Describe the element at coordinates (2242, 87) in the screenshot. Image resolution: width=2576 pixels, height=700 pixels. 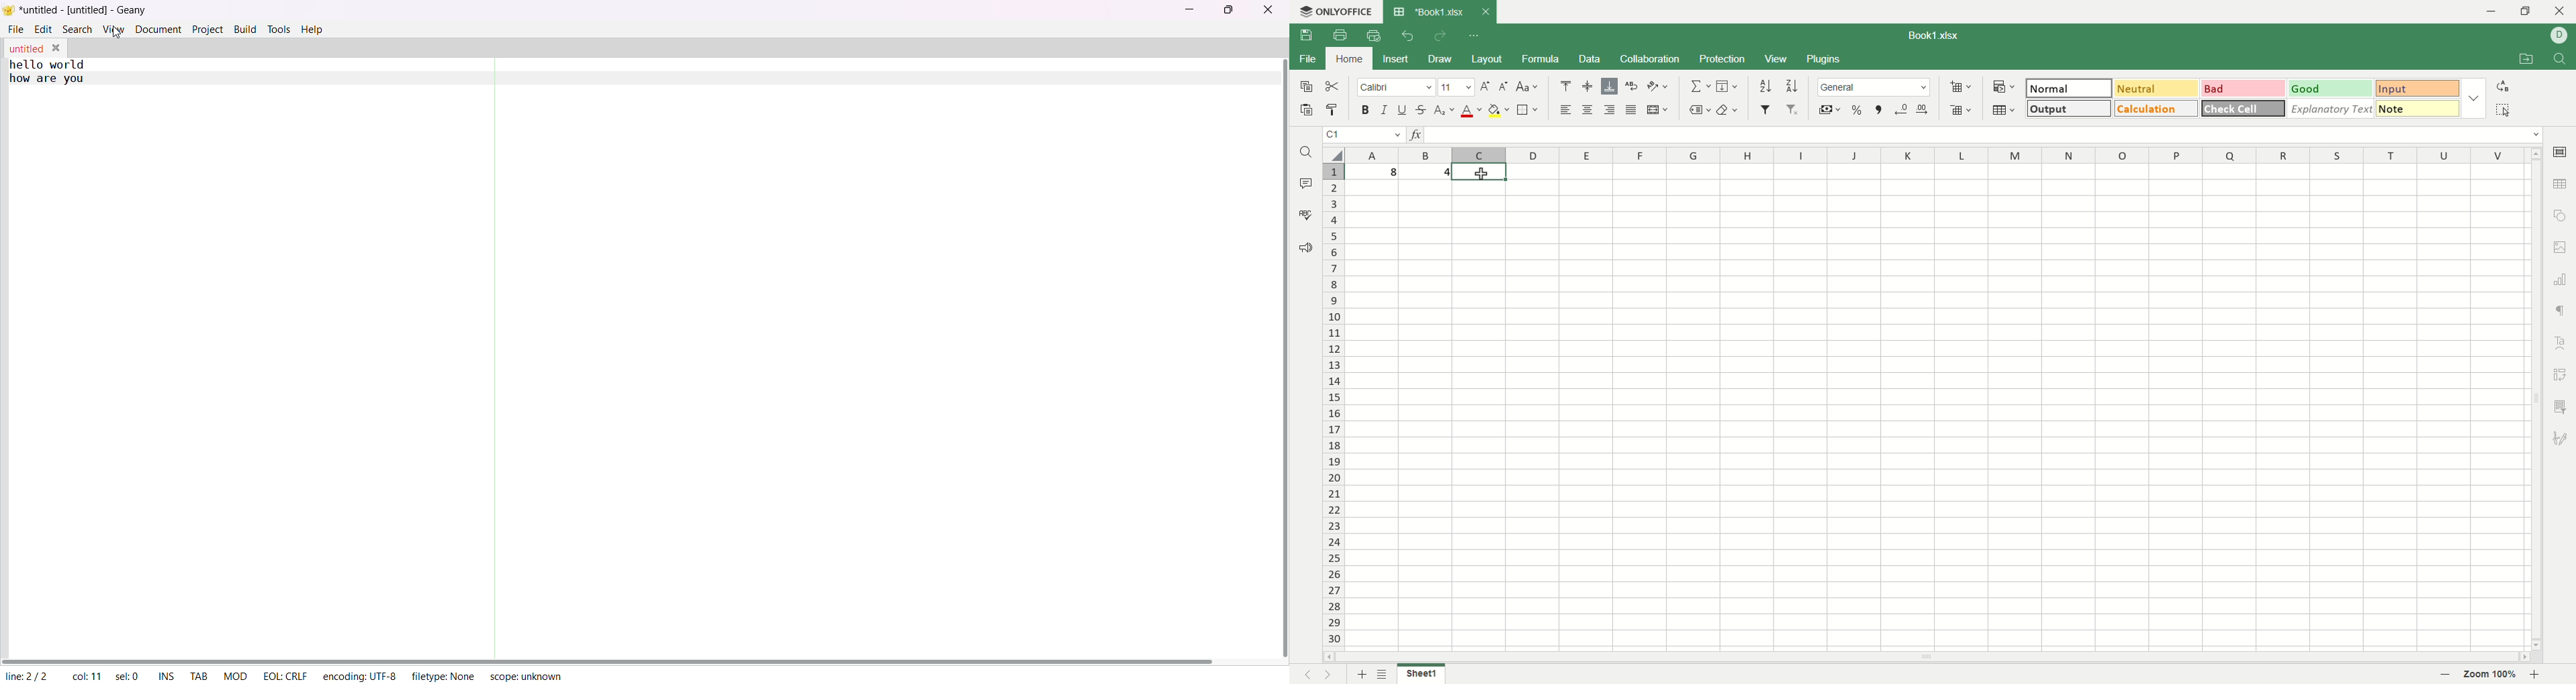
I see `bad` at that location.